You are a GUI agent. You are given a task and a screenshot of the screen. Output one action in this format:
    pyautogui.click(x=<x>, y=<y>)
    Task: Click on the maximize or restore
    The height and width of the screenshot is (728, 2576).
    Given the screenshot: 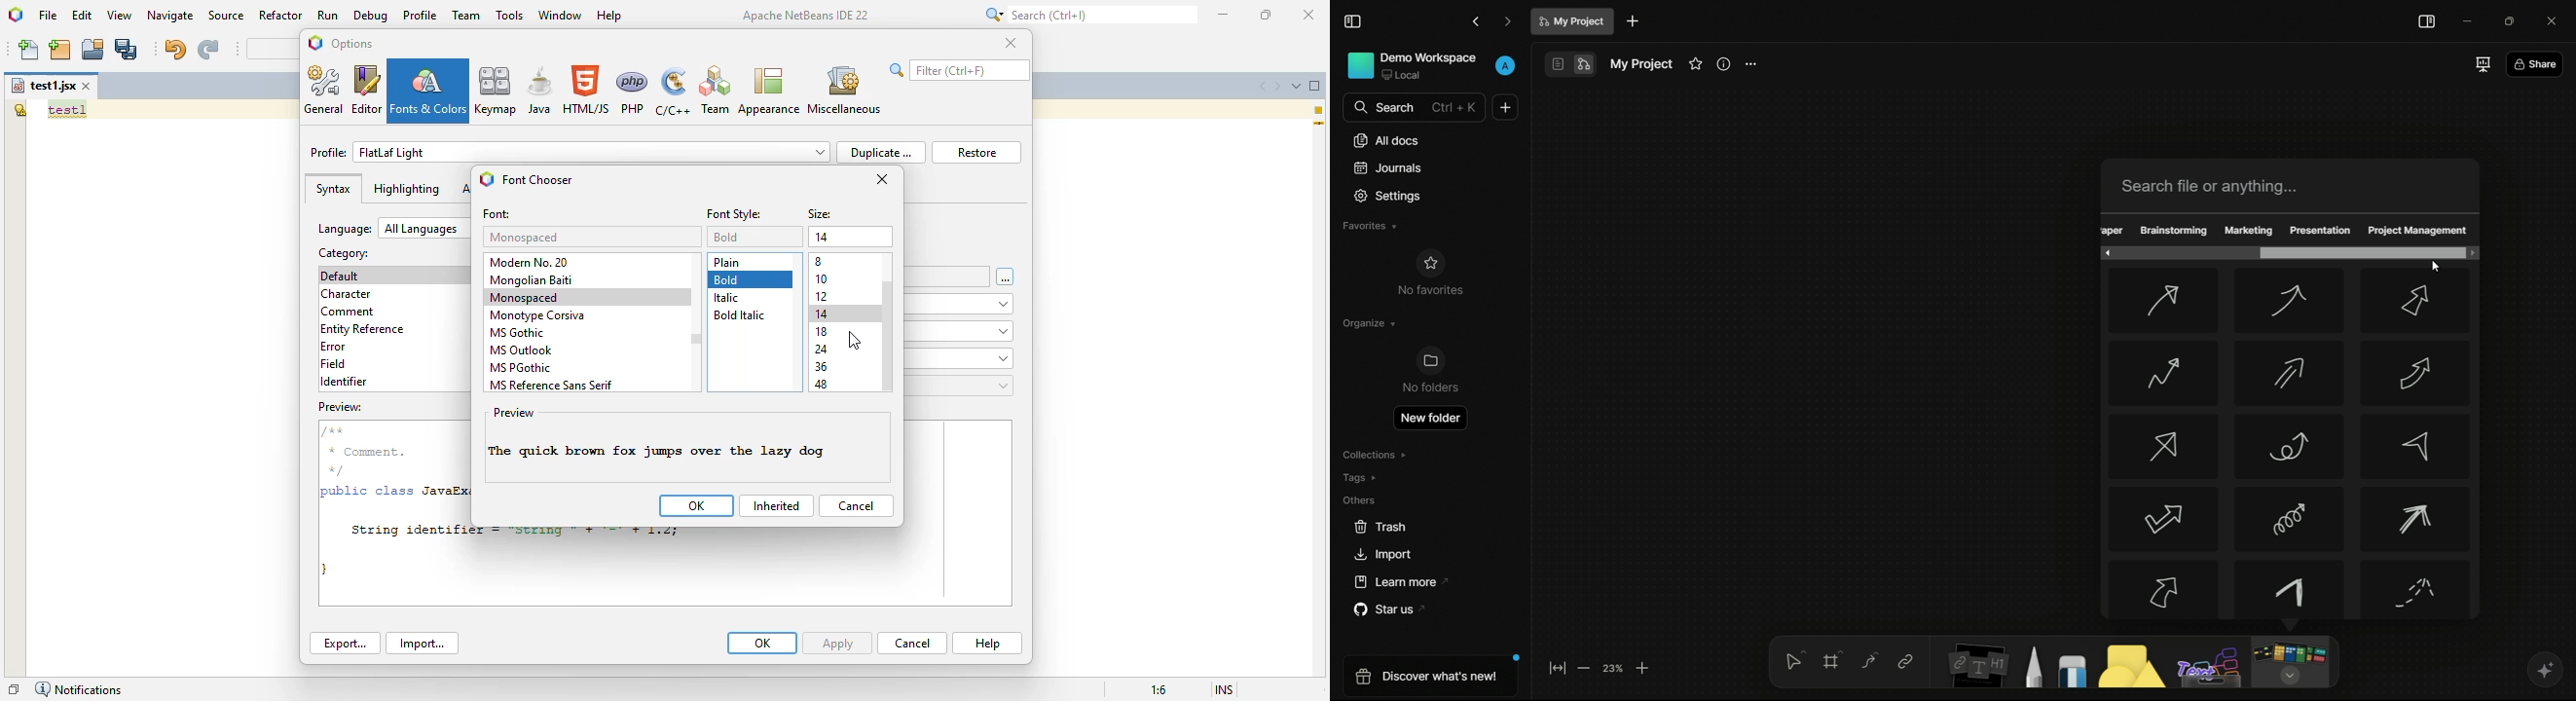 What is the action you would take?
    pyautogui.click(x=2514, y=21)
    